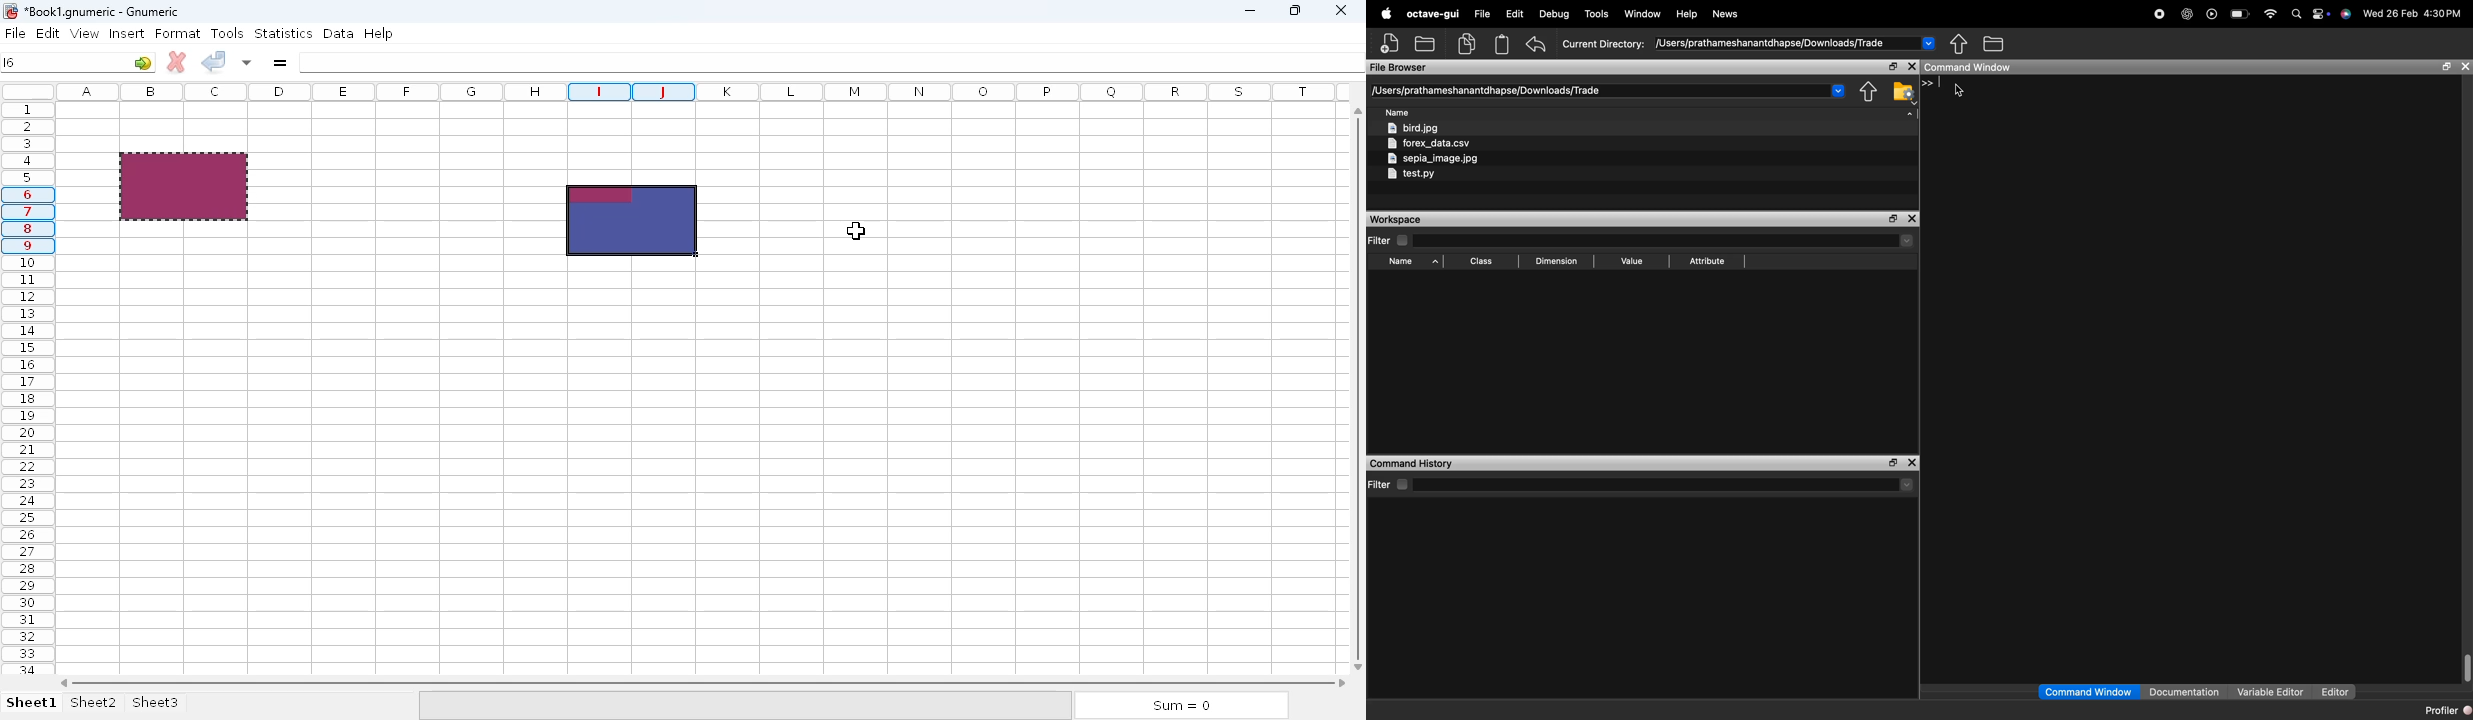 The image size is (2492, 728). I want to click on open in separate window, so click(1893, 462).